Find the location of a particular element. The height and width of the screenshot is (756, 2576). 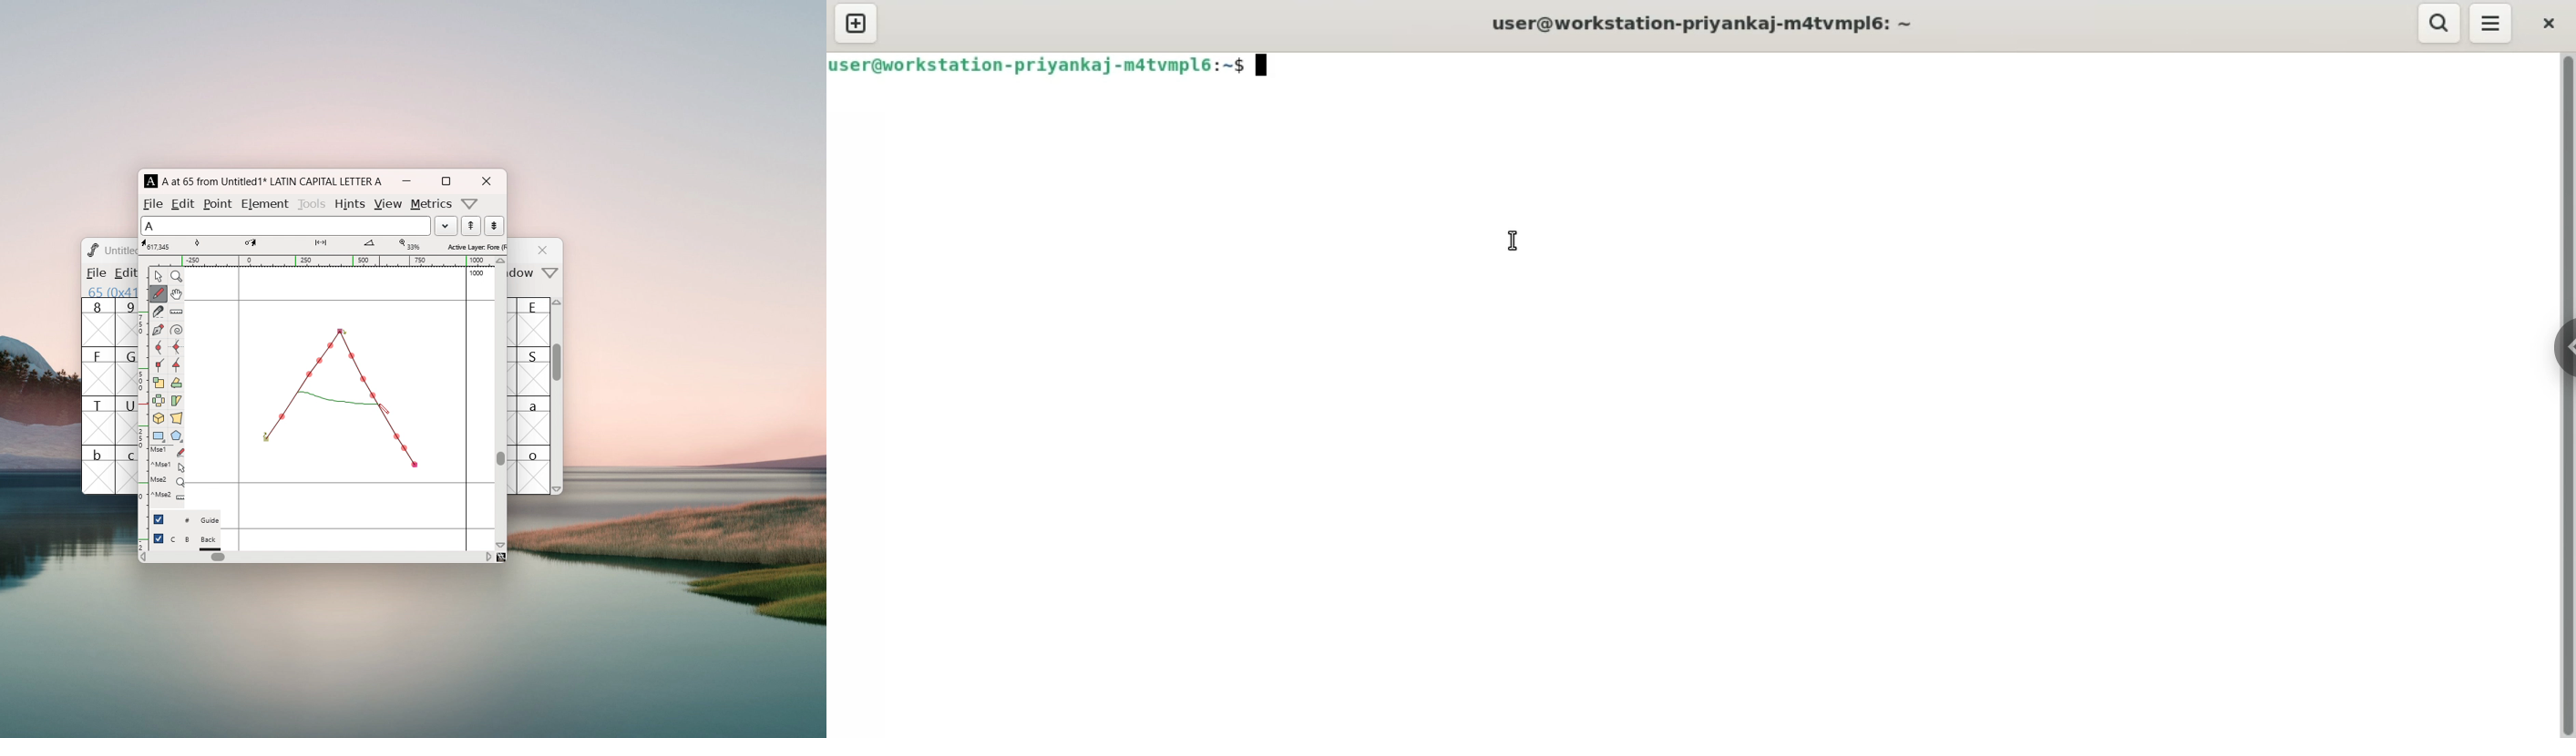

T is located at coordinates (98, 420).